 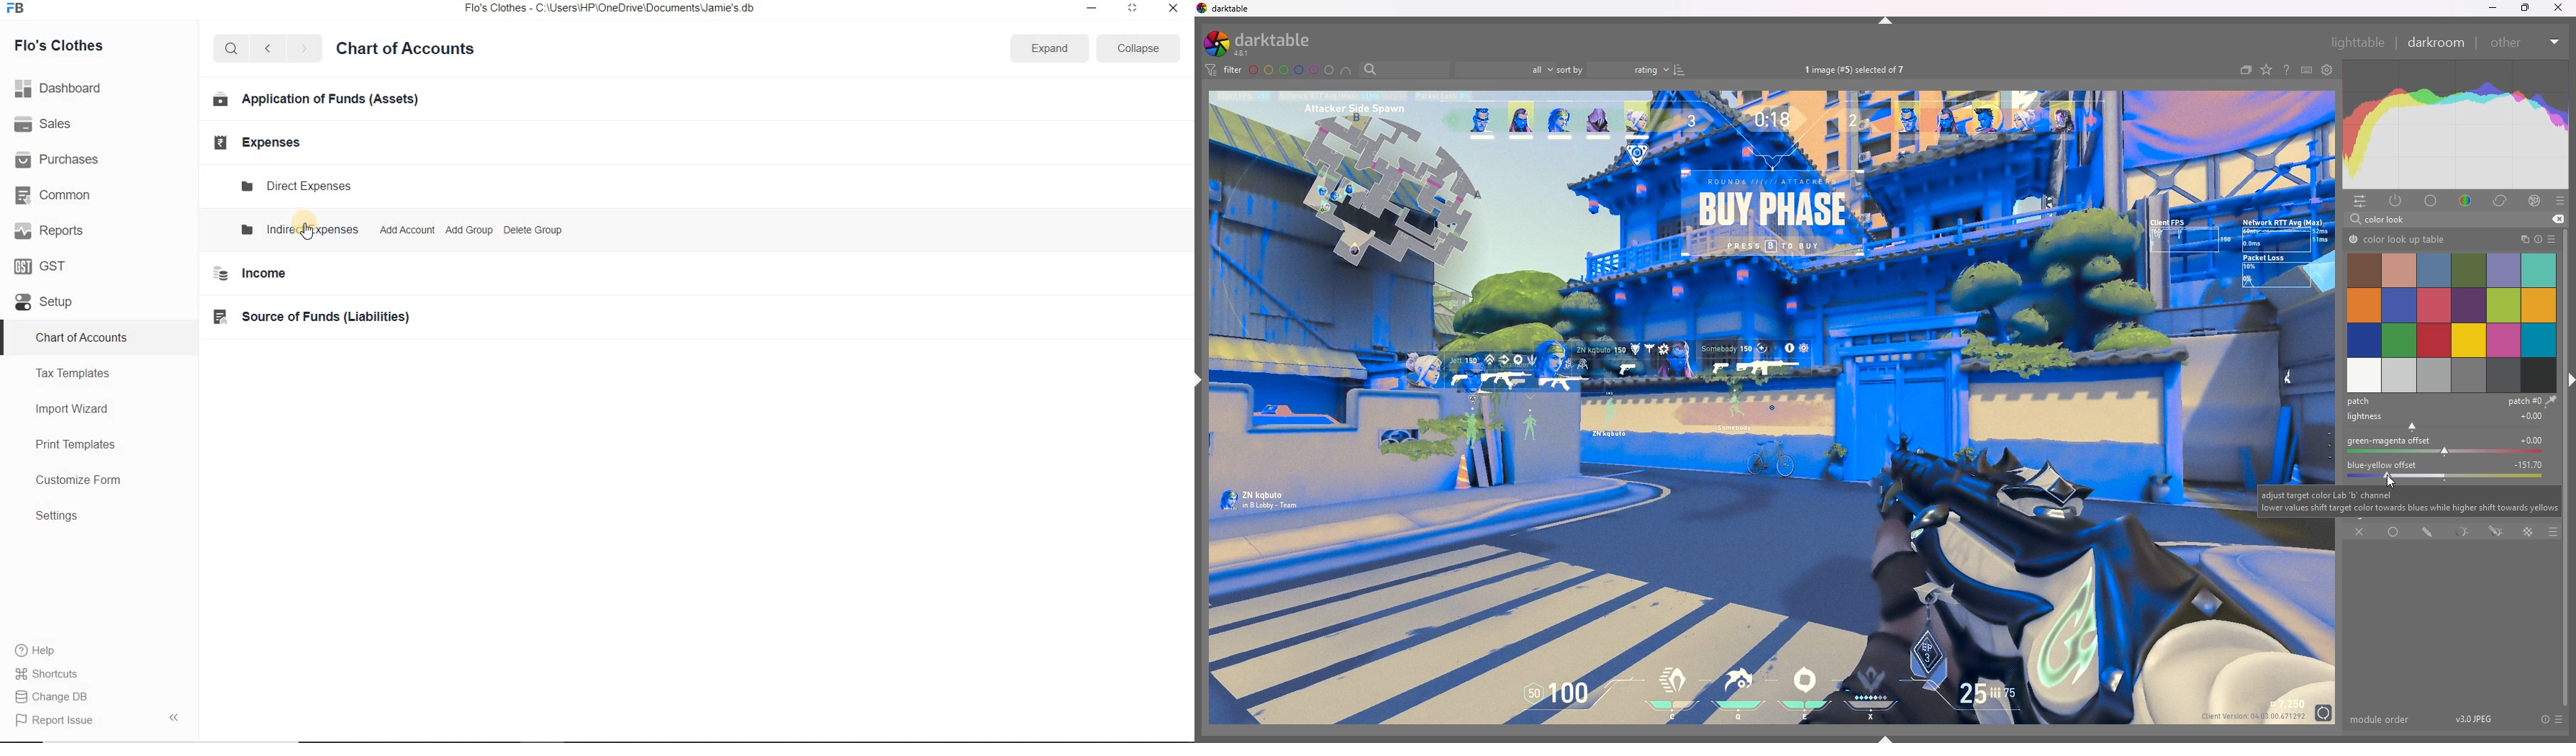 I want to click on blue yellow offset, so click(x=2450, y=469).